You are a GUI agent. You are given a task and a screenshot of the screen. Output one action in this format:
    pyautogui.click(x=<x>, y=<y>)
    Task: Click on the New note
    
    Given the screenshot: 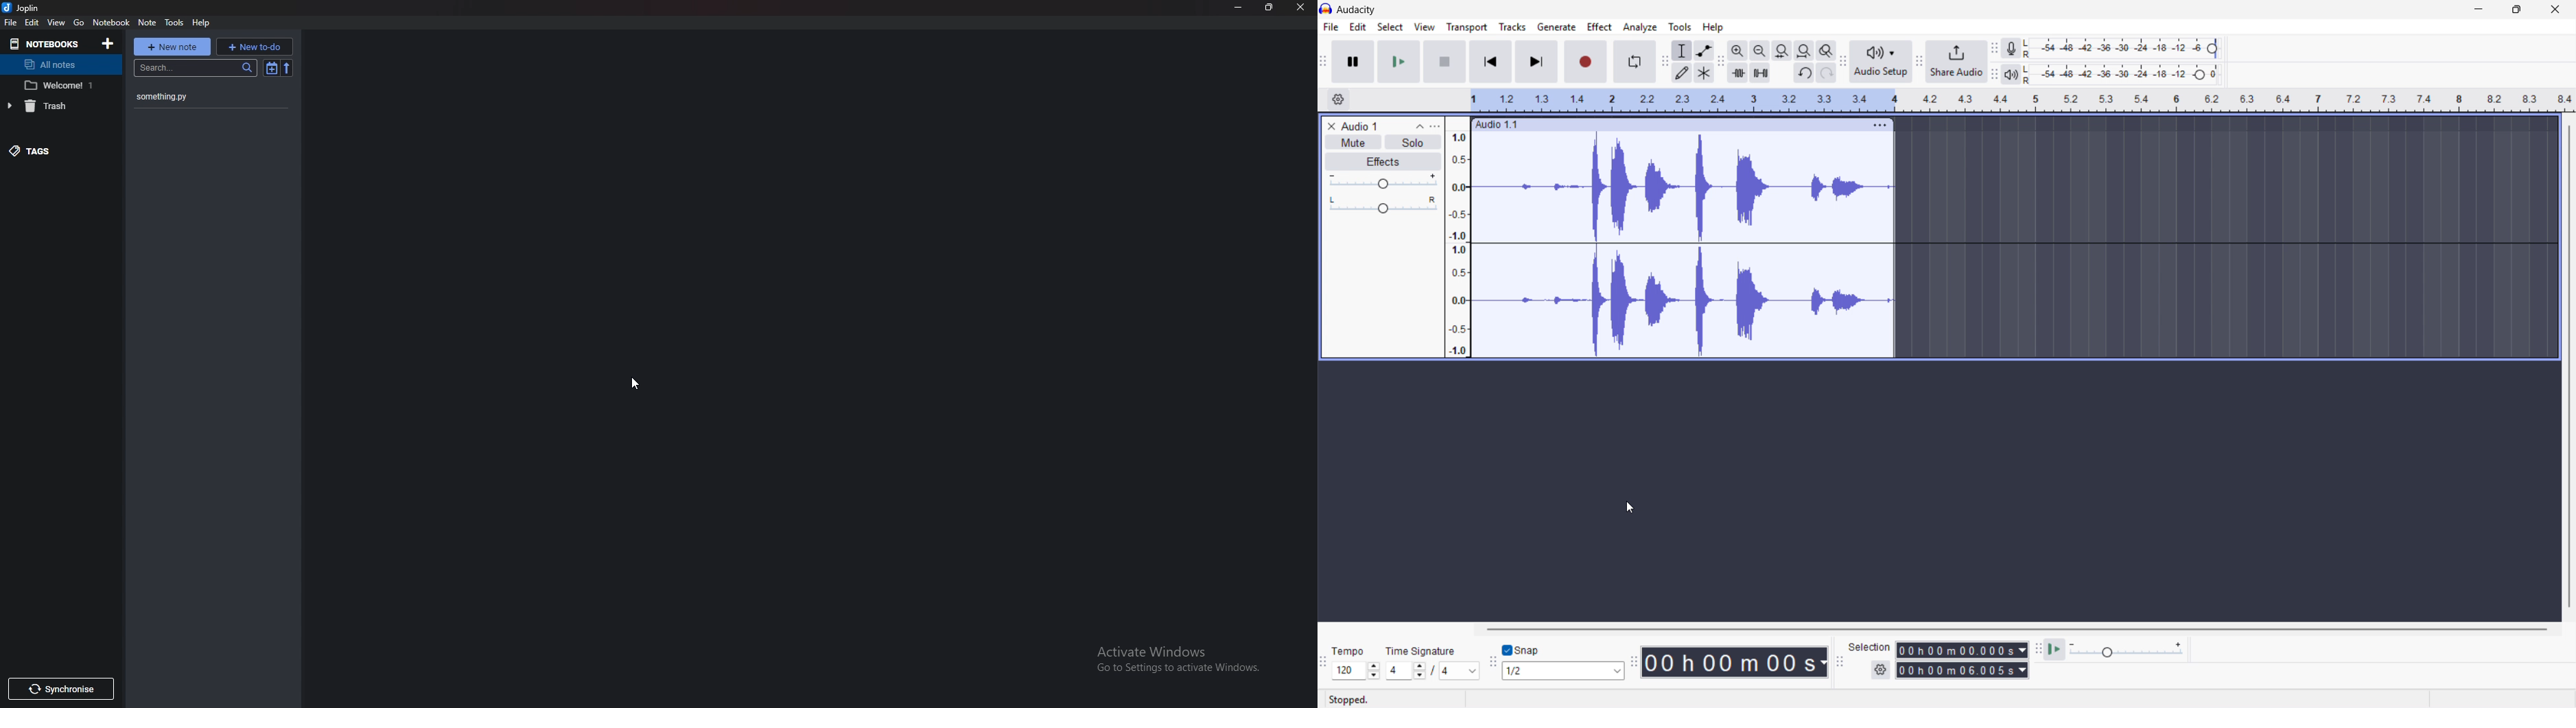 What is the action you would take?
    pyautogui.click(x=172, y=47)
    